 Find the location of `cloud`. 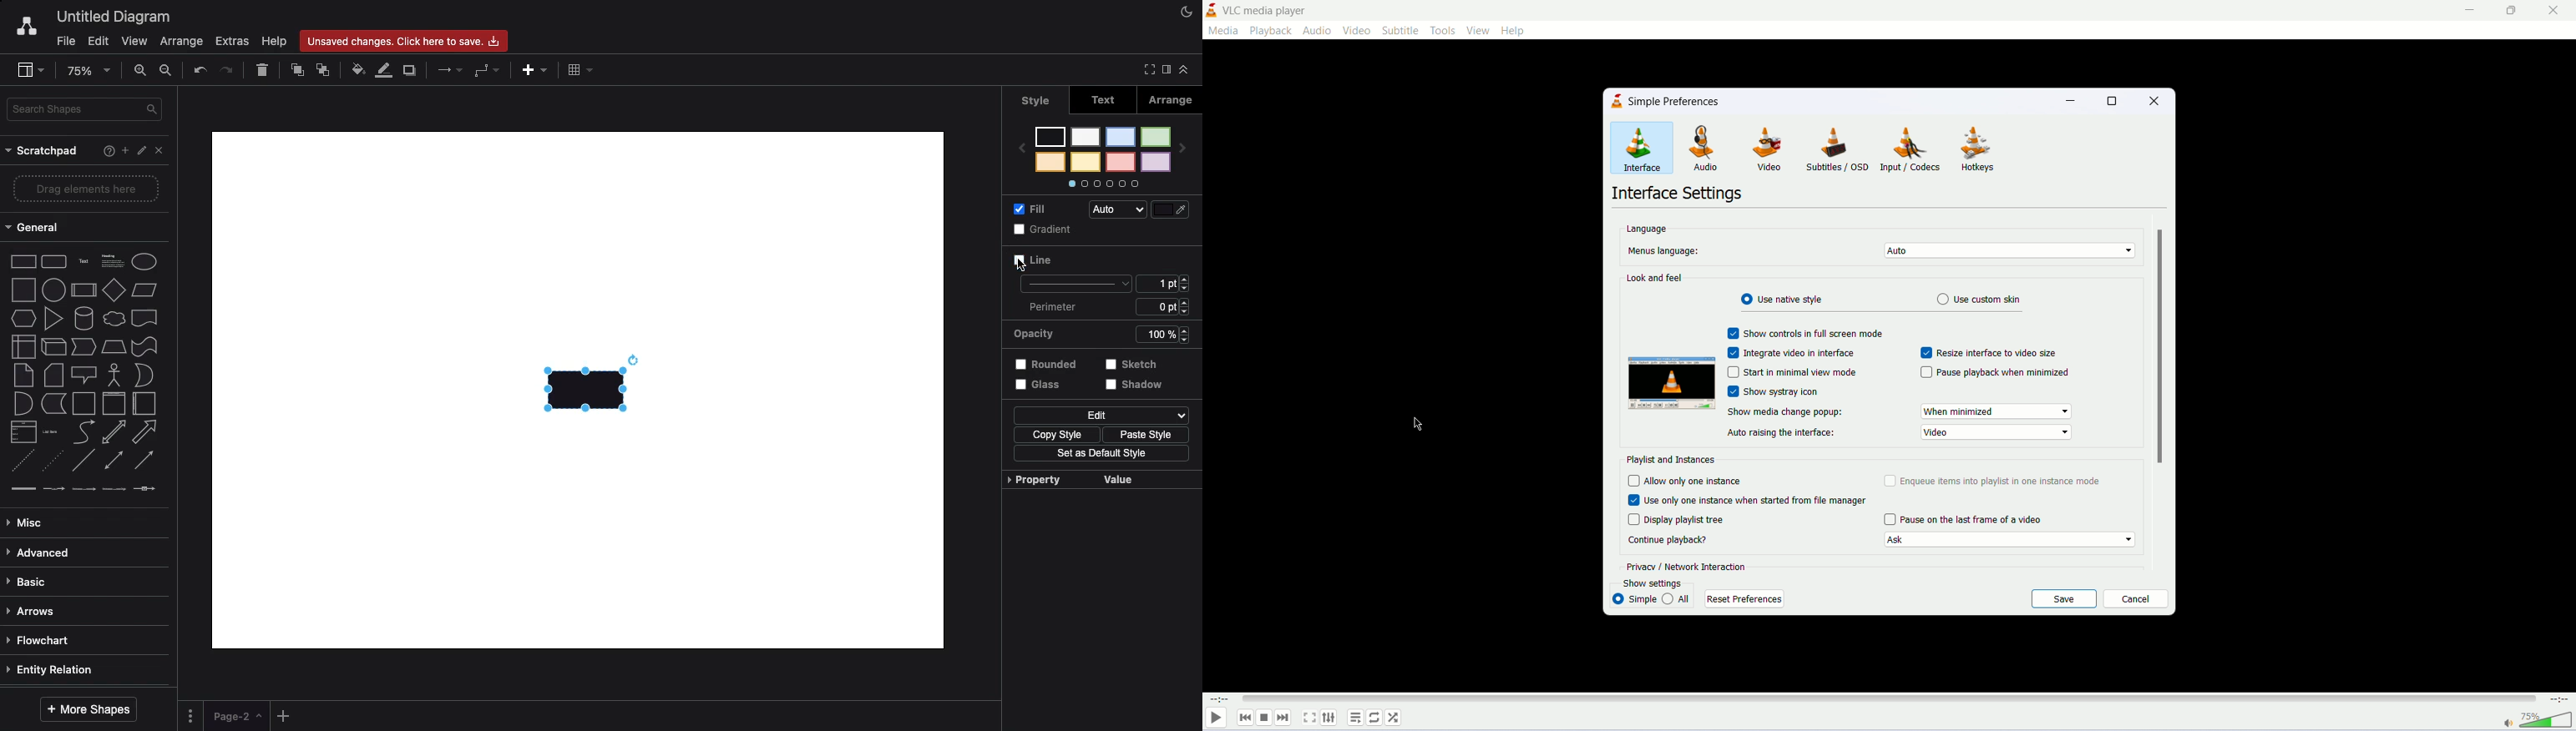

cloud is located at coordinates (112, 320).